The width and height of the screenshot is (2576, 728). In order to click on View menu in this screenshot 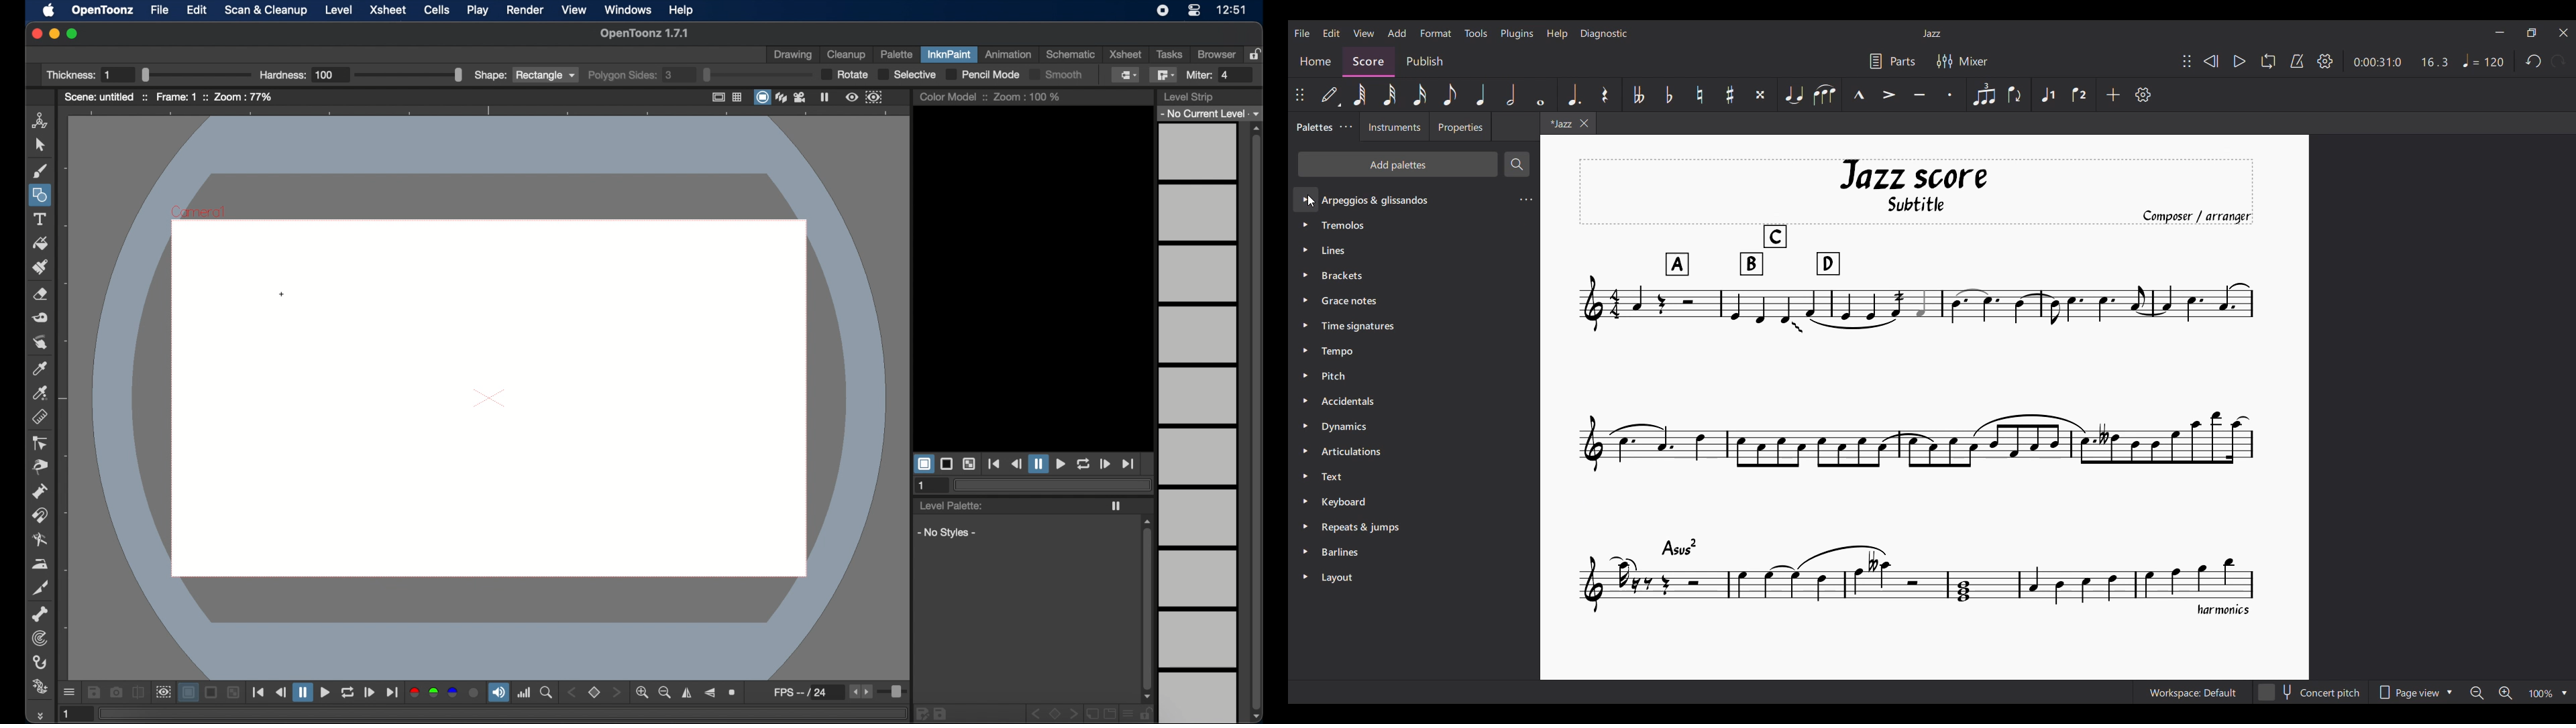, I will do `click(1364, 33)`.